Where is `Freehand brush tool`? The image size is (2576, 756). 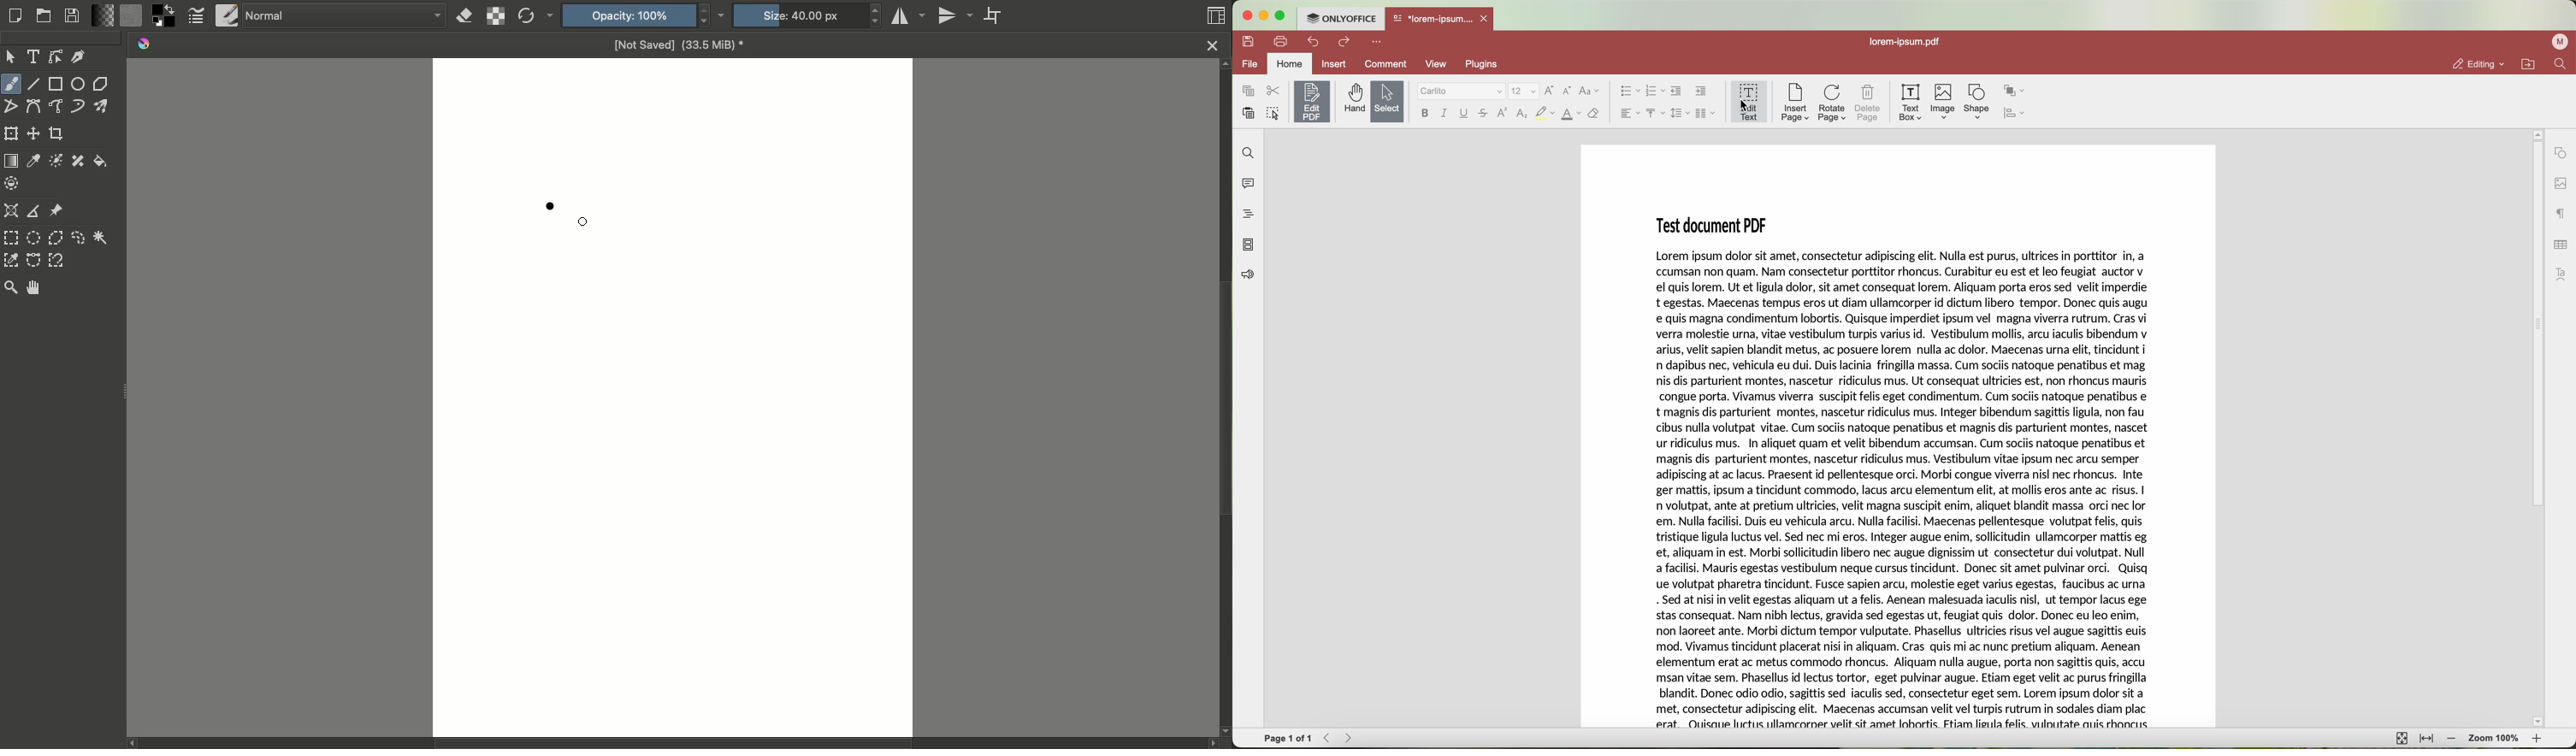
Freehand brush tool is located at coordinates (13, 84).